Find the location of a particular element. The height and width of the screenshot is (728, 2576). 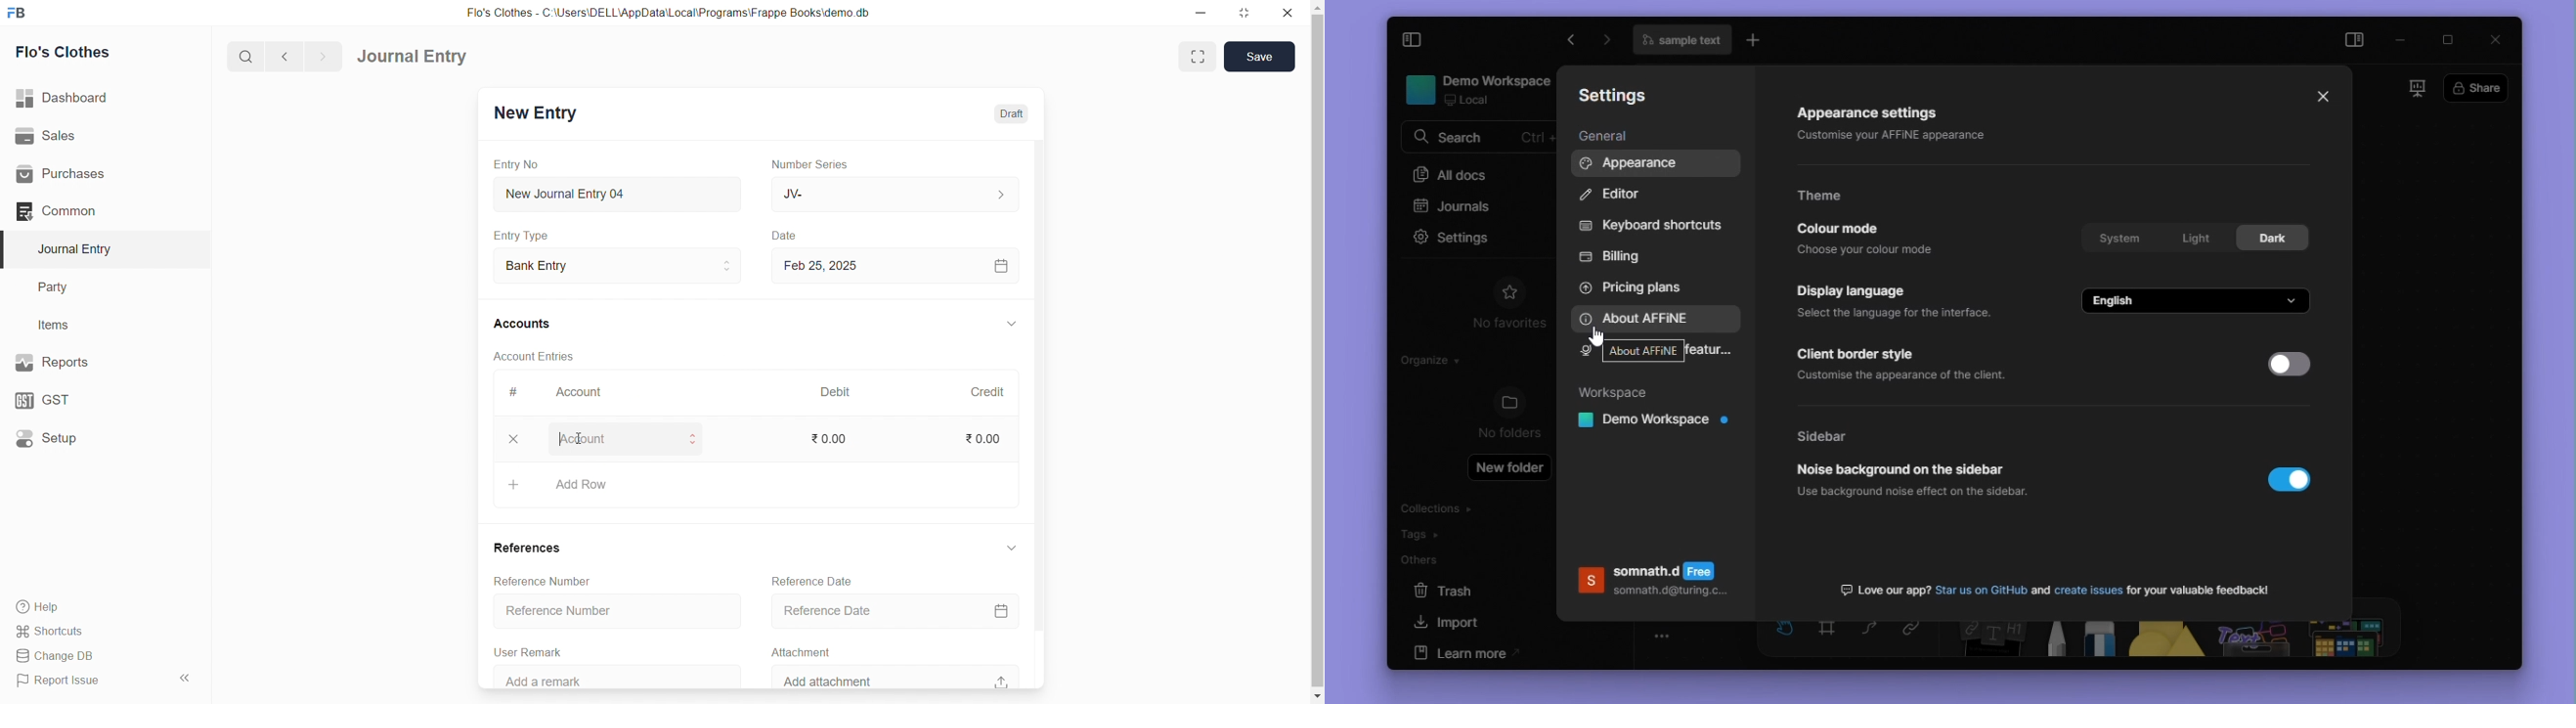

go forward is located at coordinates (1605, 42).